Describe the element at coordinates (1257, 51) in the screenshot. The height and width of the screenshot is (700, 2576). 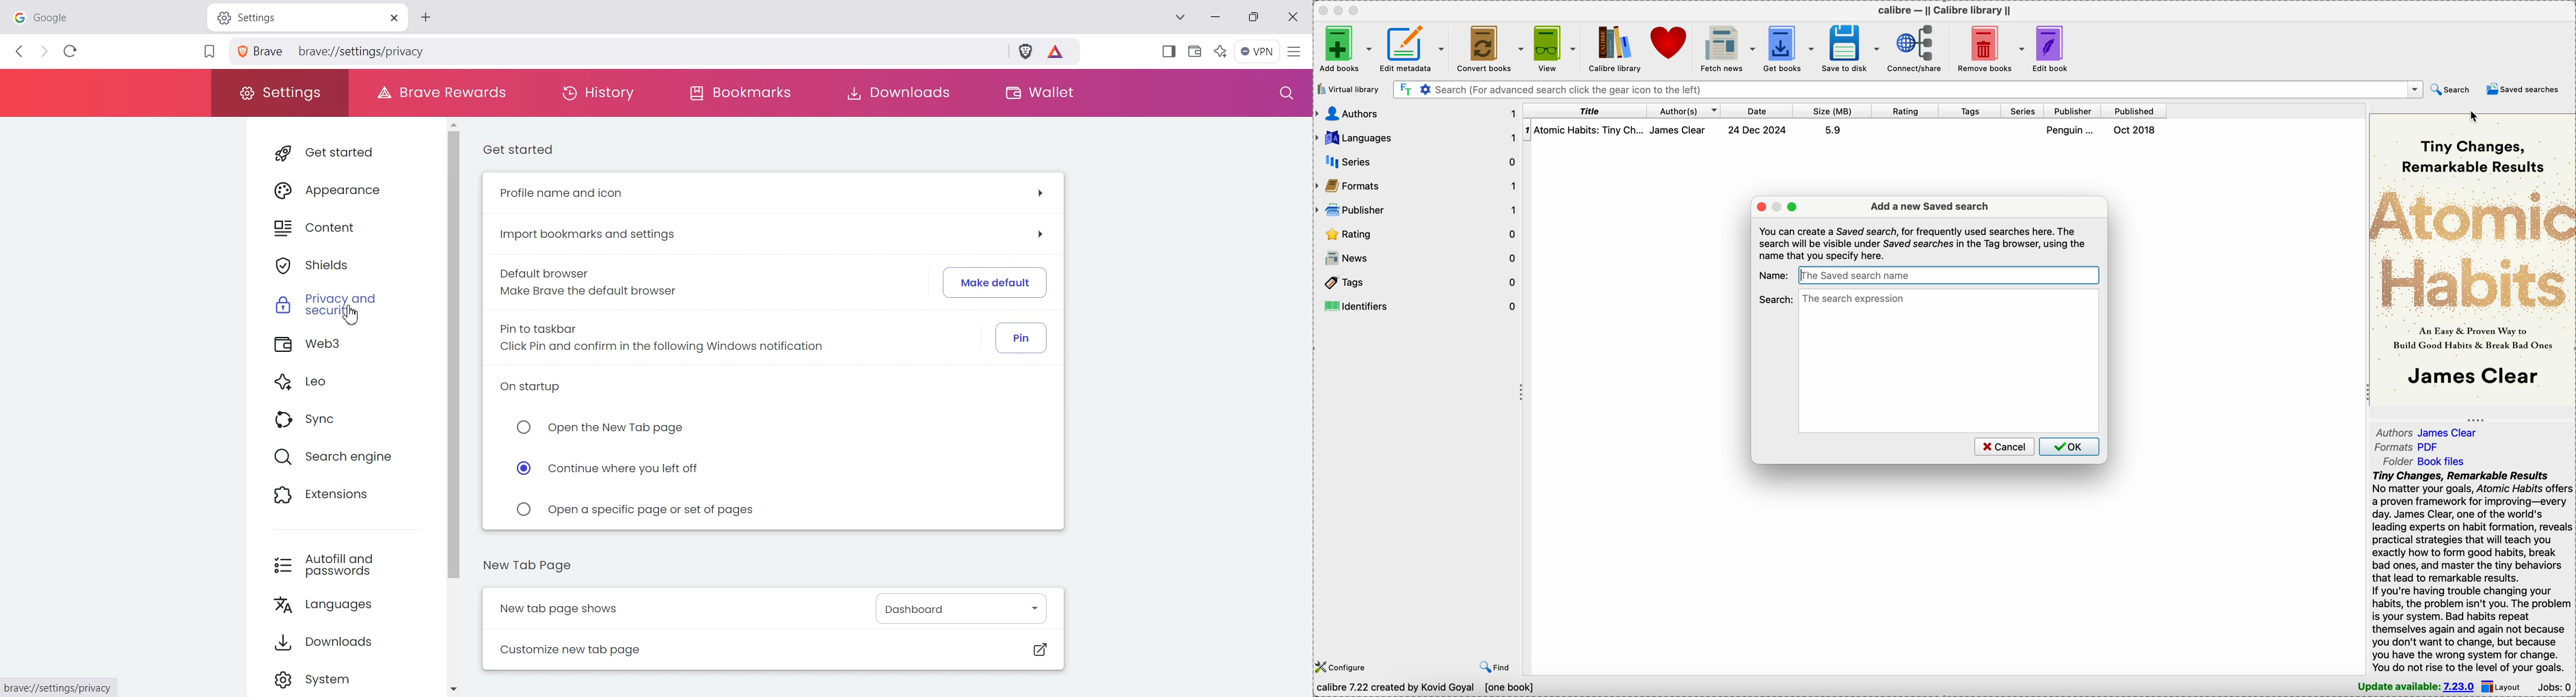
I see `` at that location.